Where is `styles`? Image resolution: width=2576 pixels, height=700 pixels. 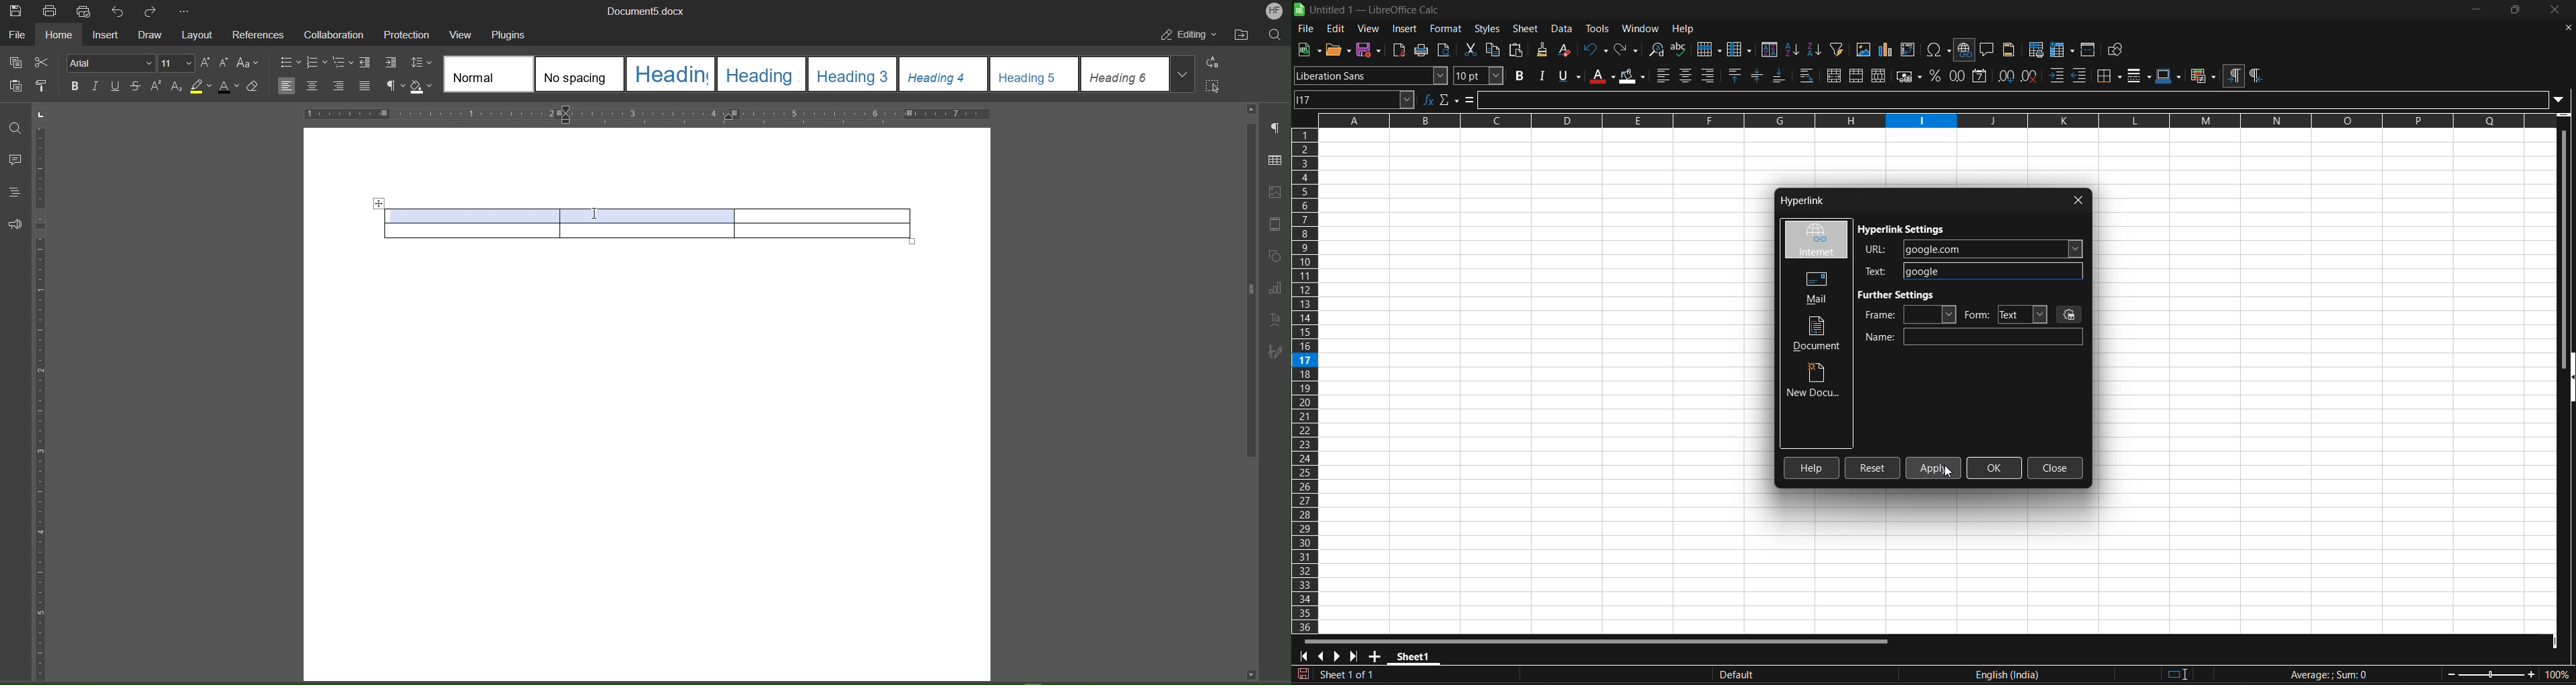
styles is located at coordinates (1487, 29).